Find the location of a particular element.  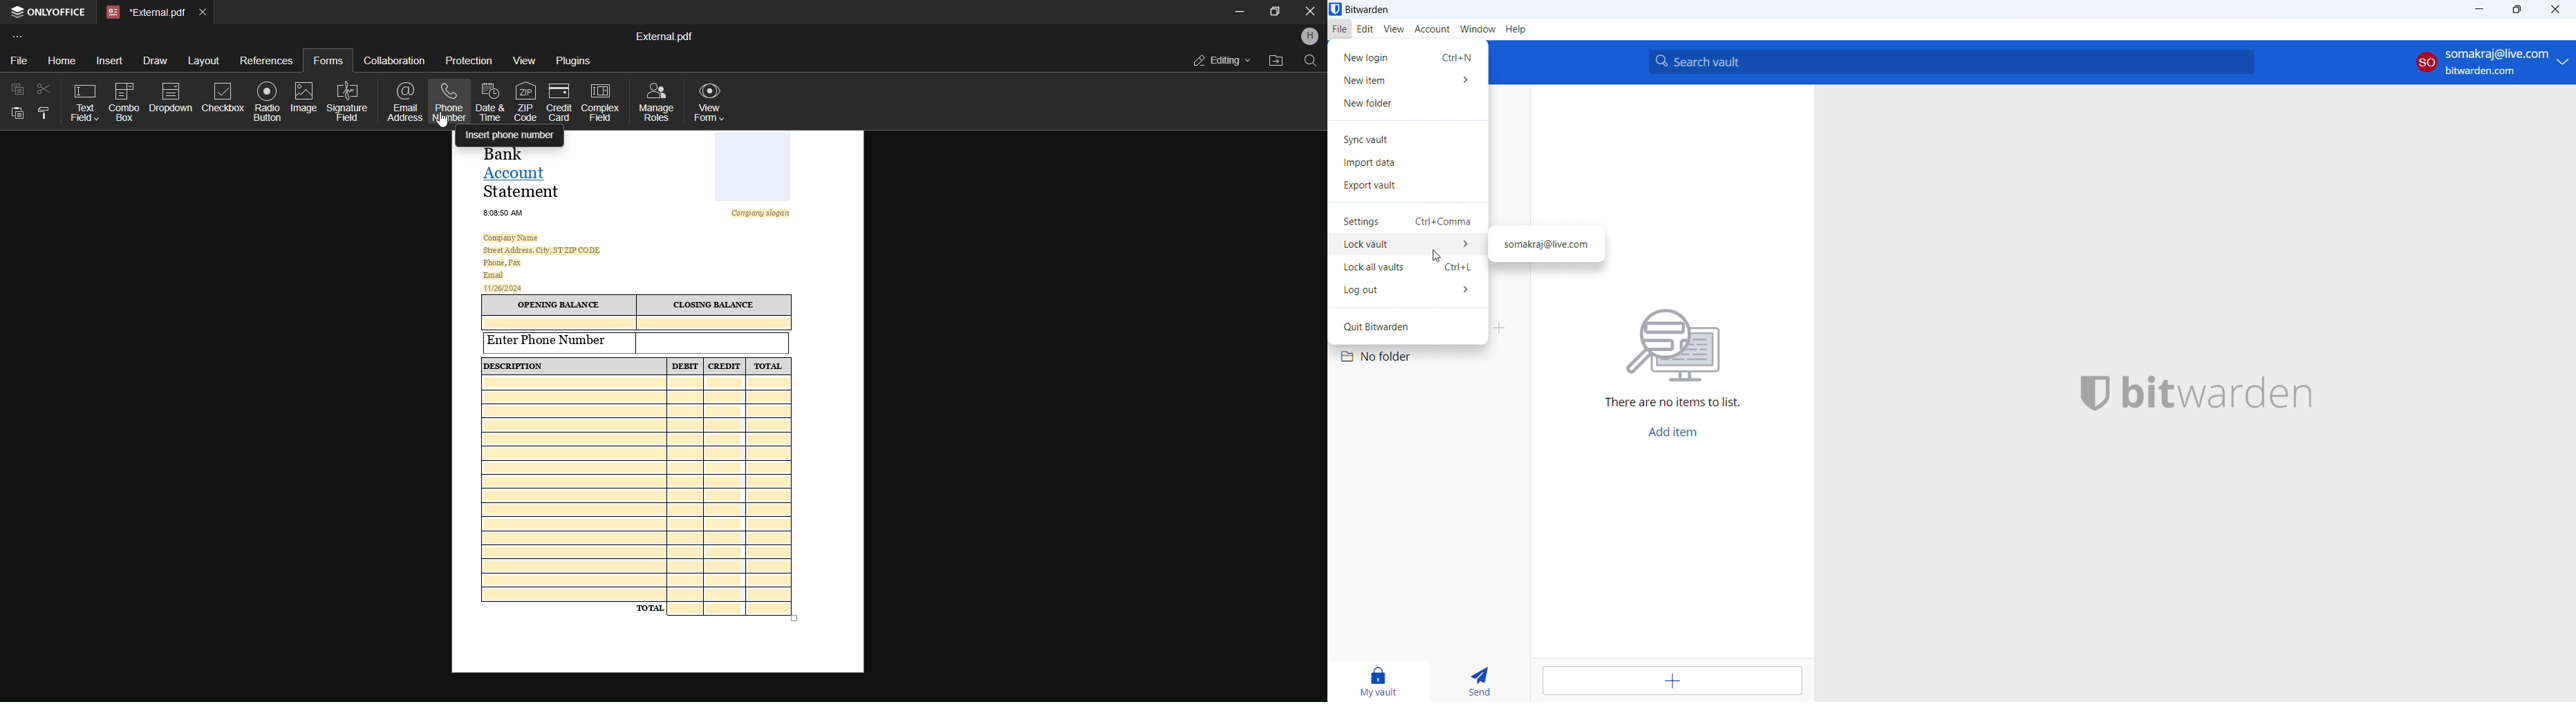

There are no items to list is located at coordinates (1676, 401).